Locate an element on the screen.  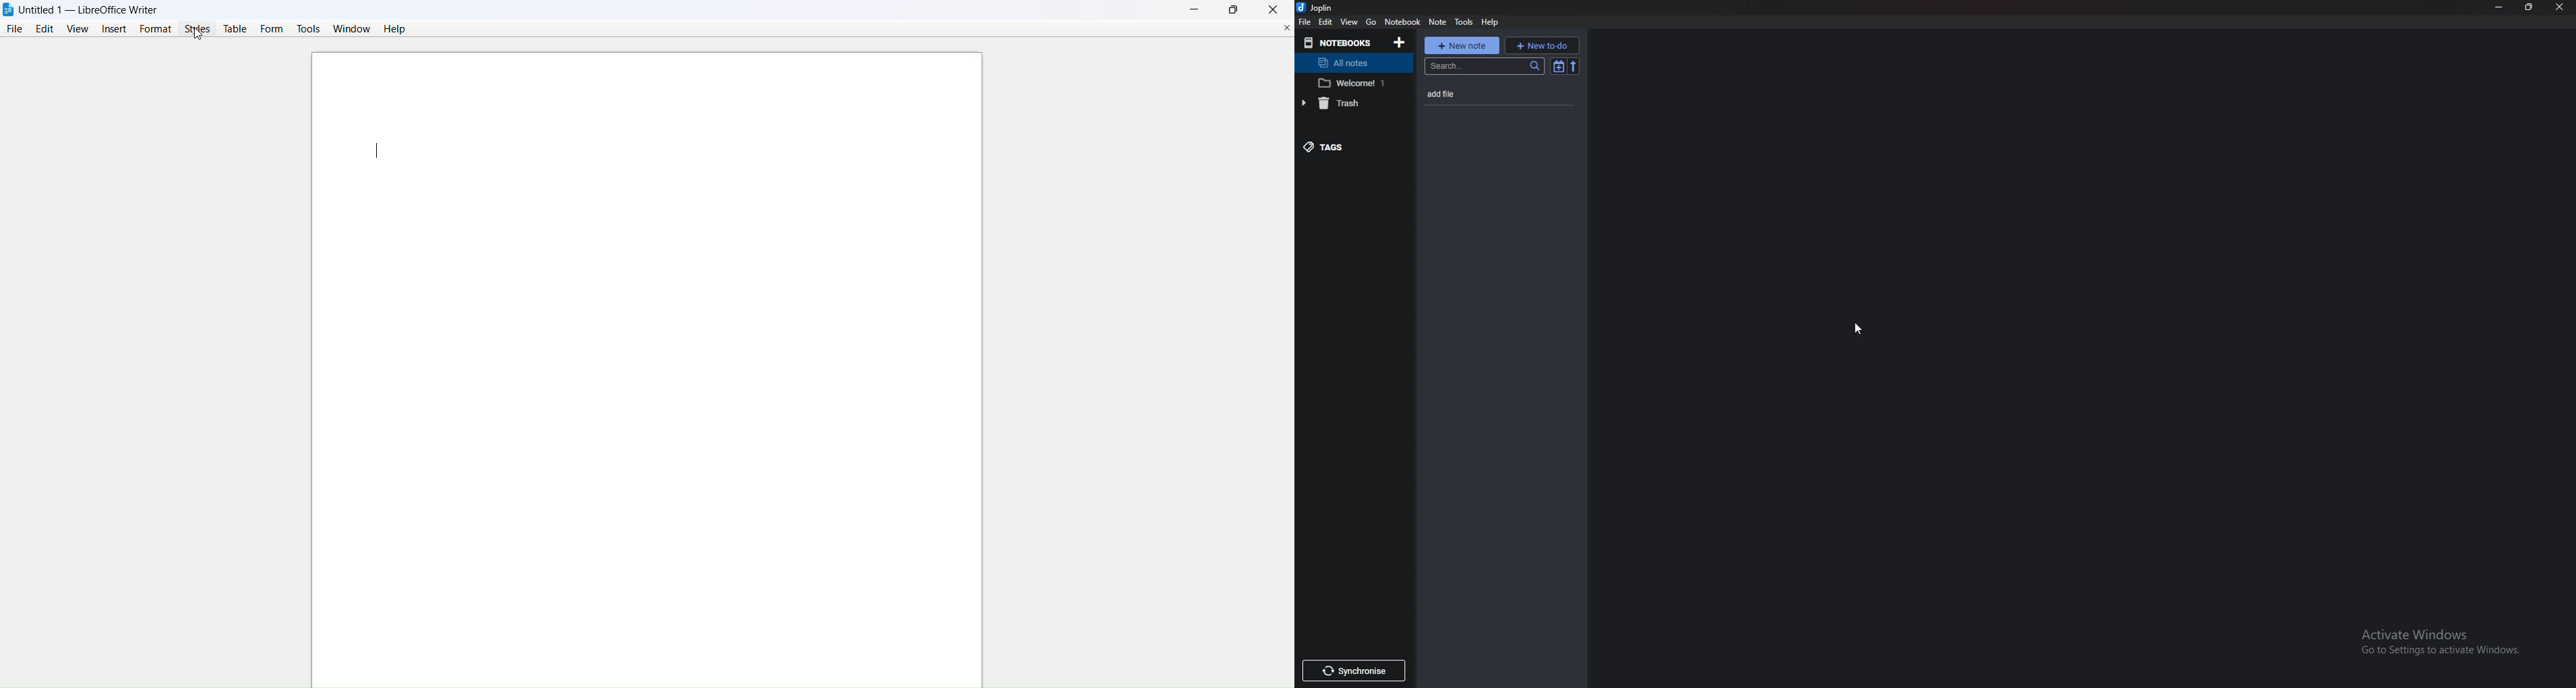
Toggle sort order is located at coordinates (1559, 67).